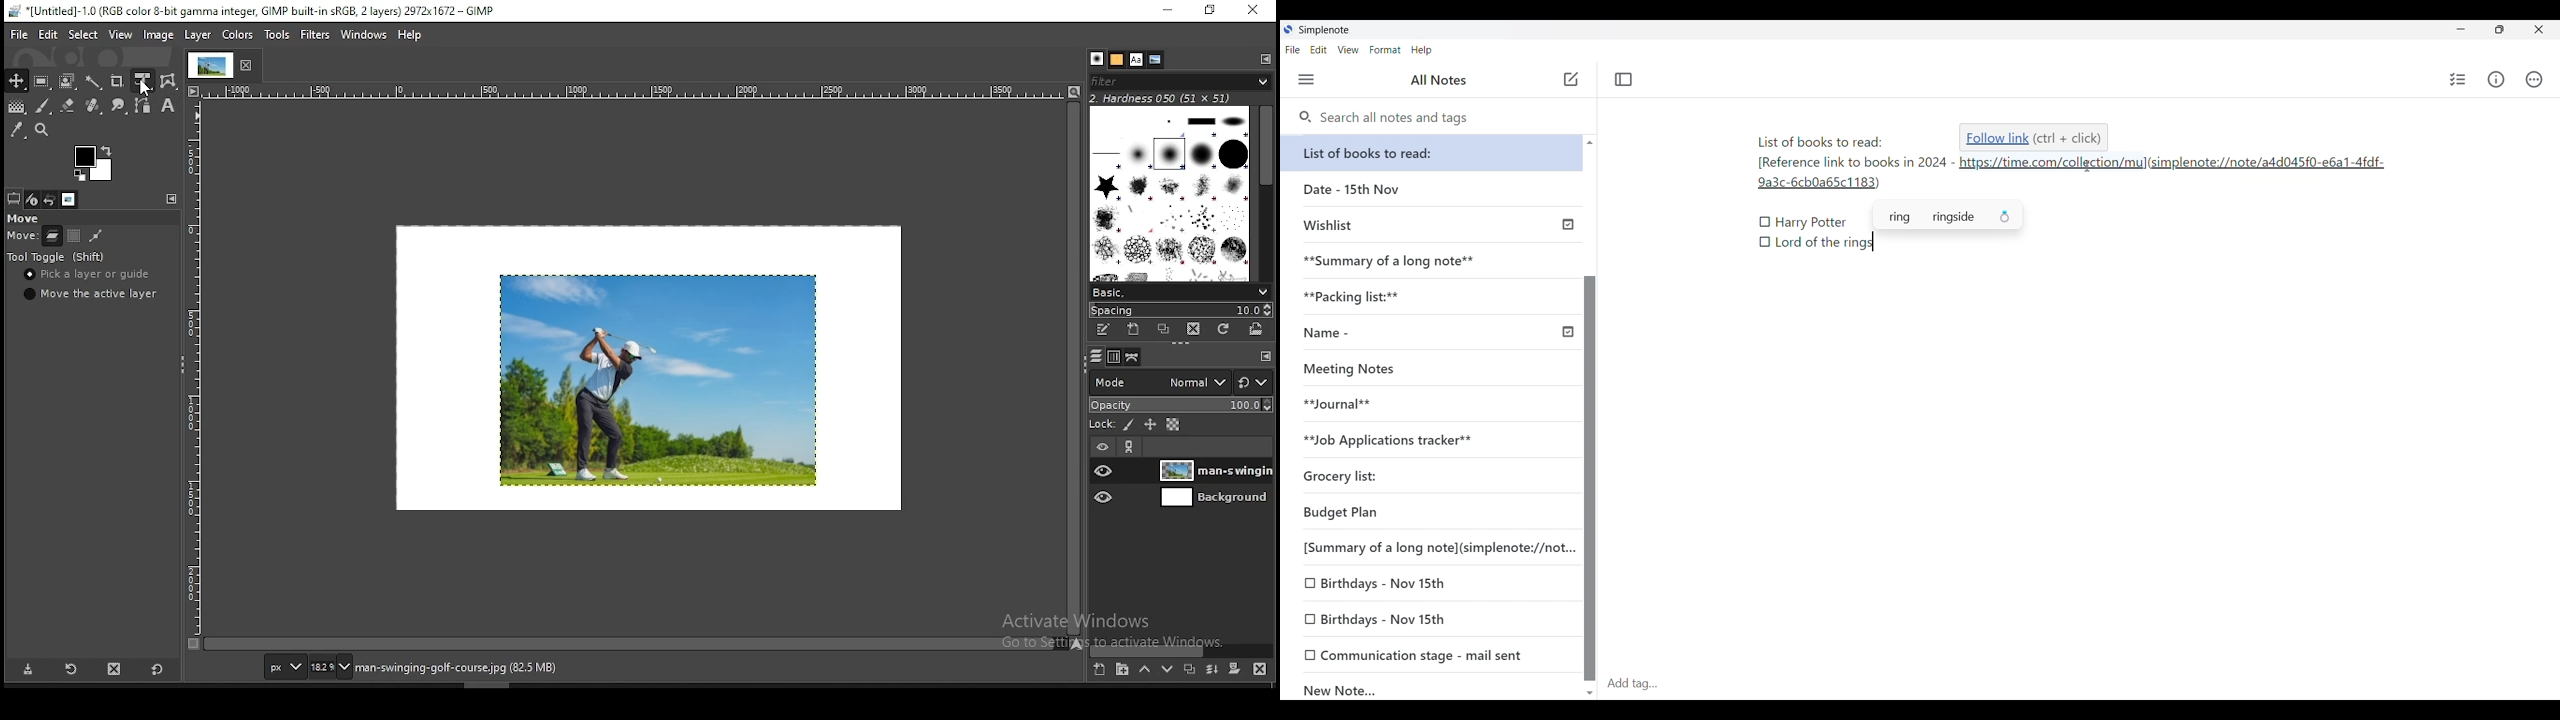 This screenshot has height=728, width=2576. I want to click on layer visibility on/off, so click(1103, 471).